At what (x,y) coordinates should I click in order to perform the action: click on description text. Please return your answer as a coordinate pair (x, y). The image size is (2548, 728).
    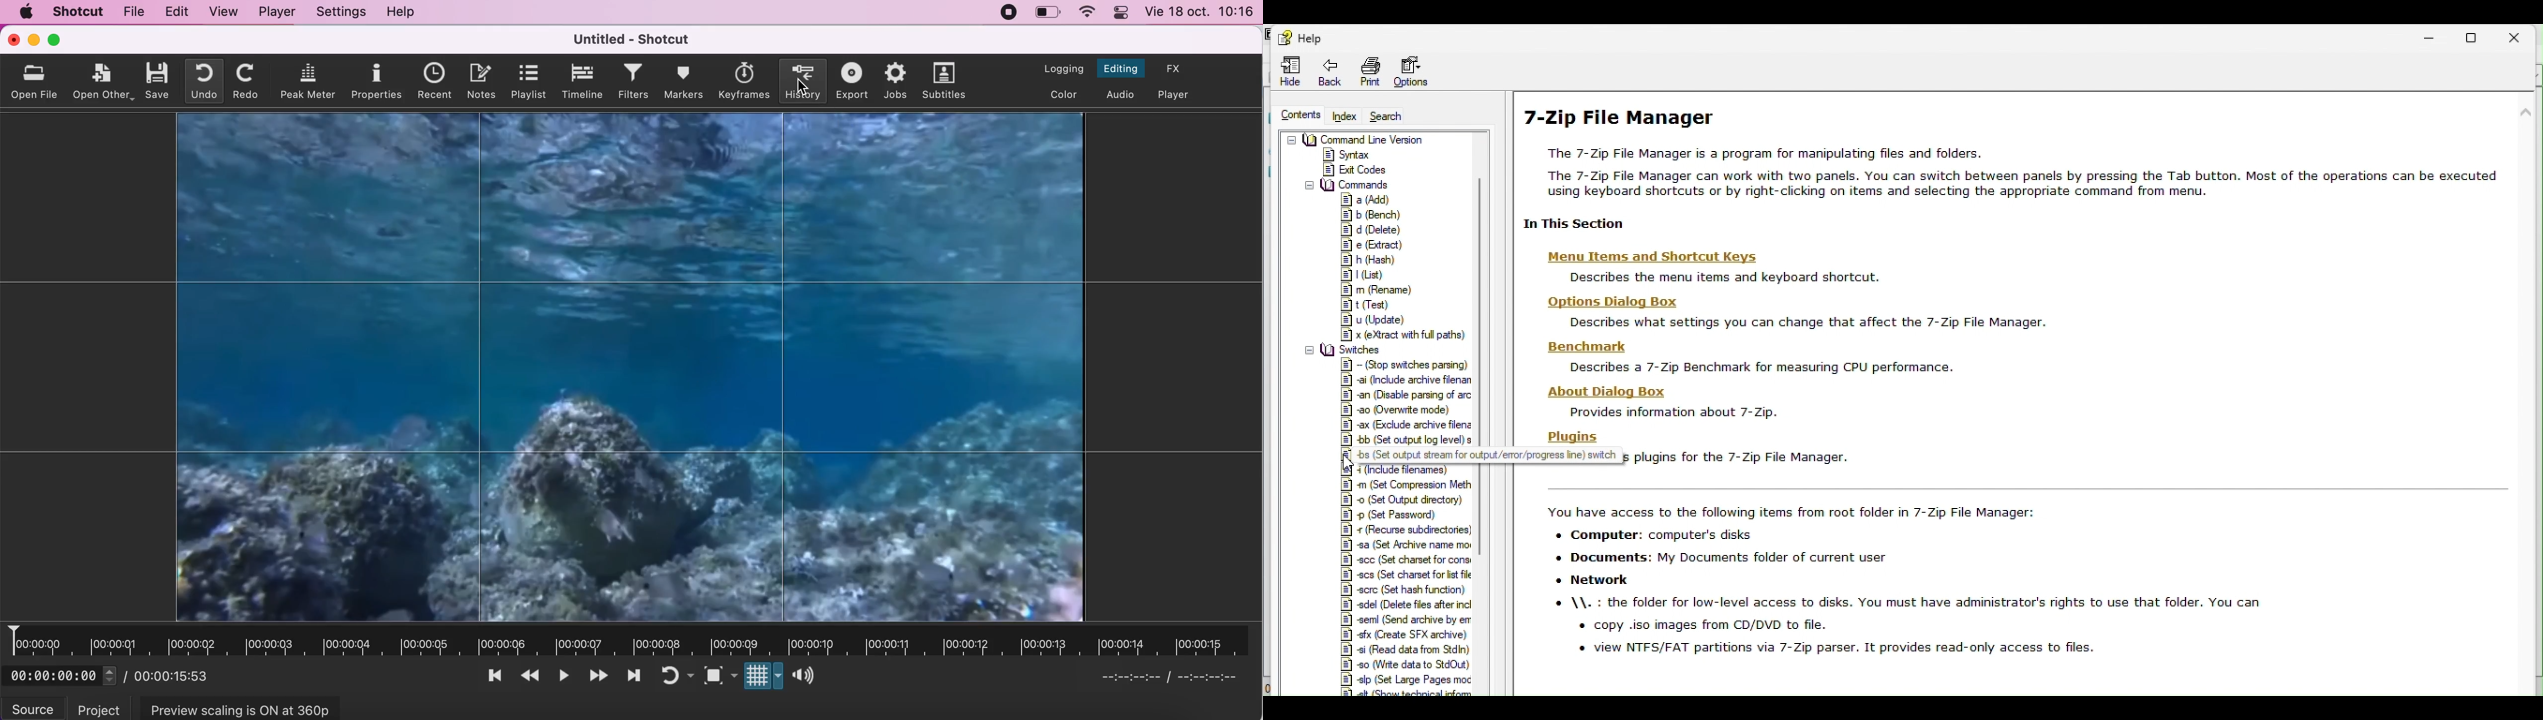
    Looking at the image, I should click on (1759, 277).